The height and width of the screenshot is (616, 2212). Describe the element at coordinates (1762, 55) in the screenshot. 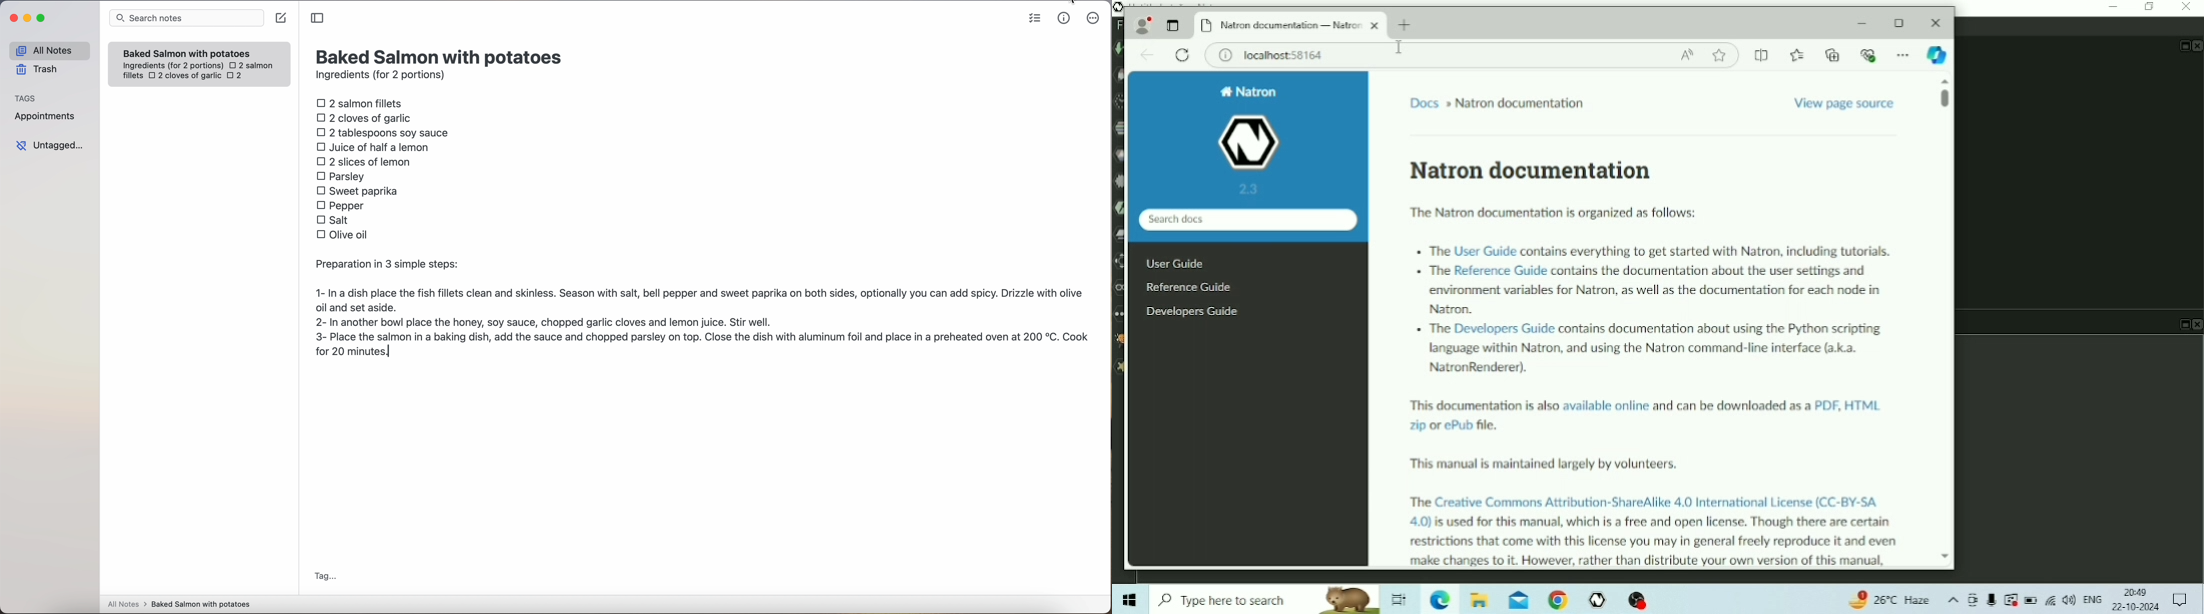

I see `Split screen` at that location.